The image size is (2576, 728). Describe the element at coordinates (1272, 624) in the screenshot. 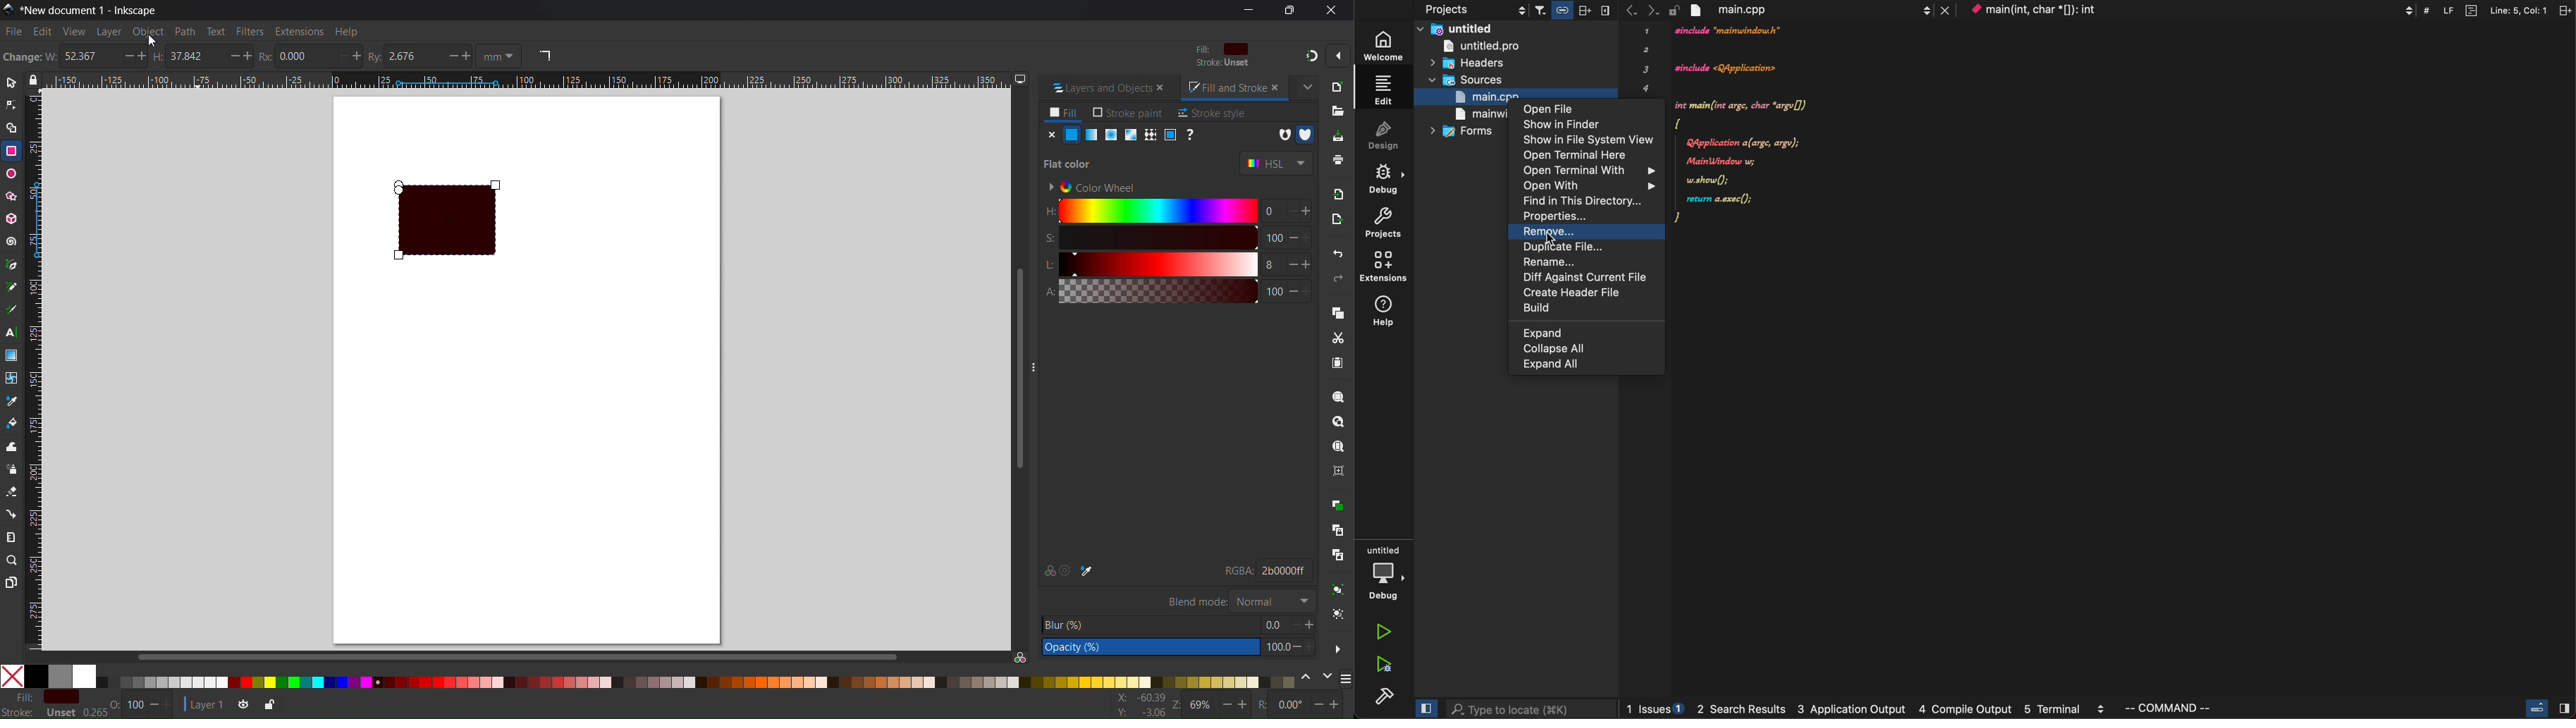

I see `current blur: 0.0` at that location.